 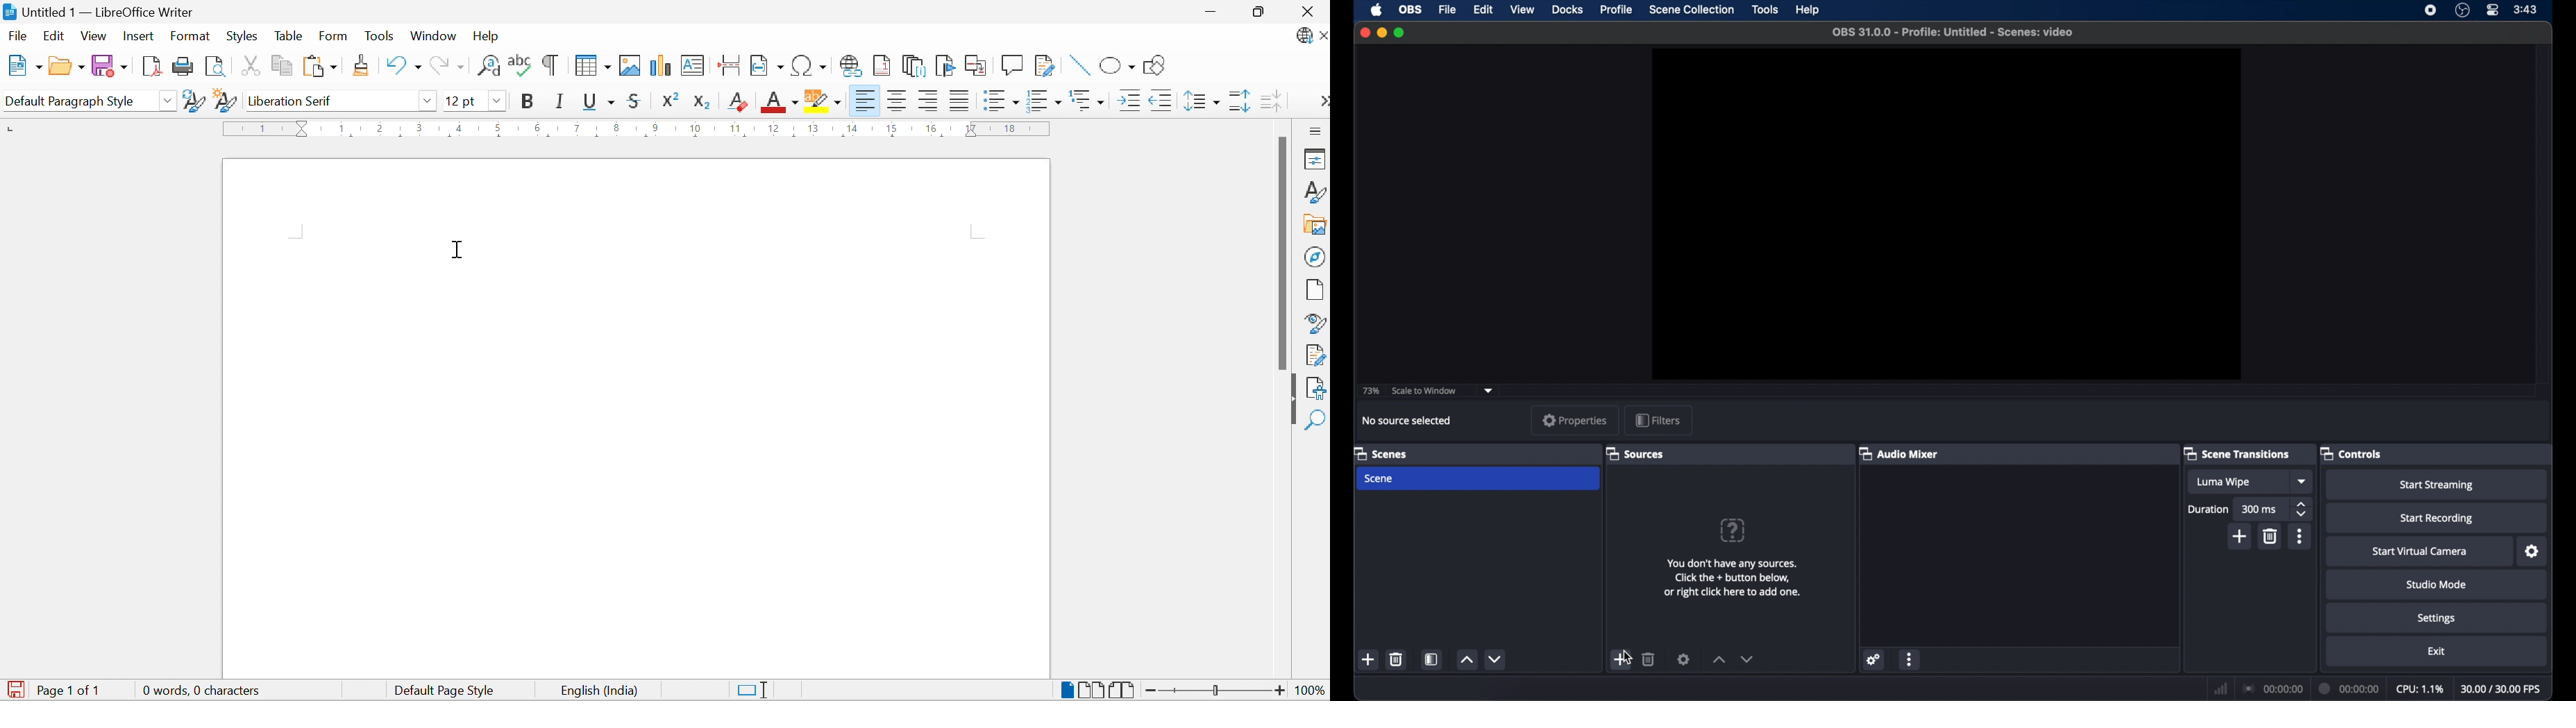 What do you see at coordinates (1127, 100) in the screenshot?
I see `Increase Indent` at bounding box center [1127, 100].